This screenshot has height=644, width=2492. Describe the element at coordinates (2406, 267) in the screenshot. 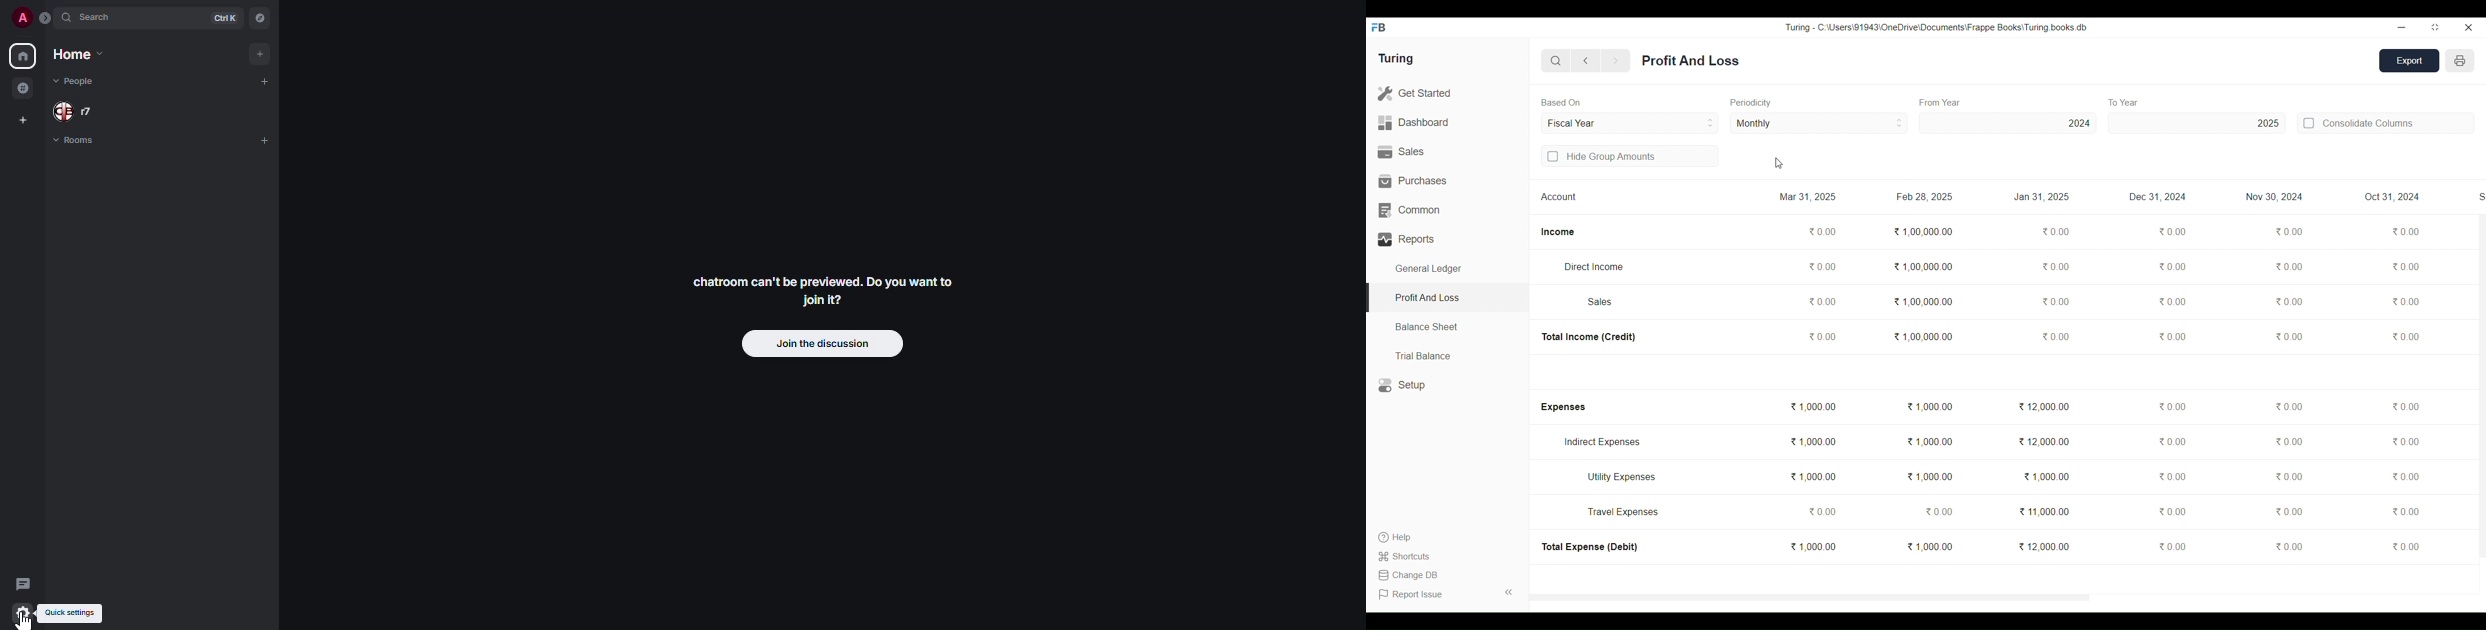

I see `20.00` at that location.